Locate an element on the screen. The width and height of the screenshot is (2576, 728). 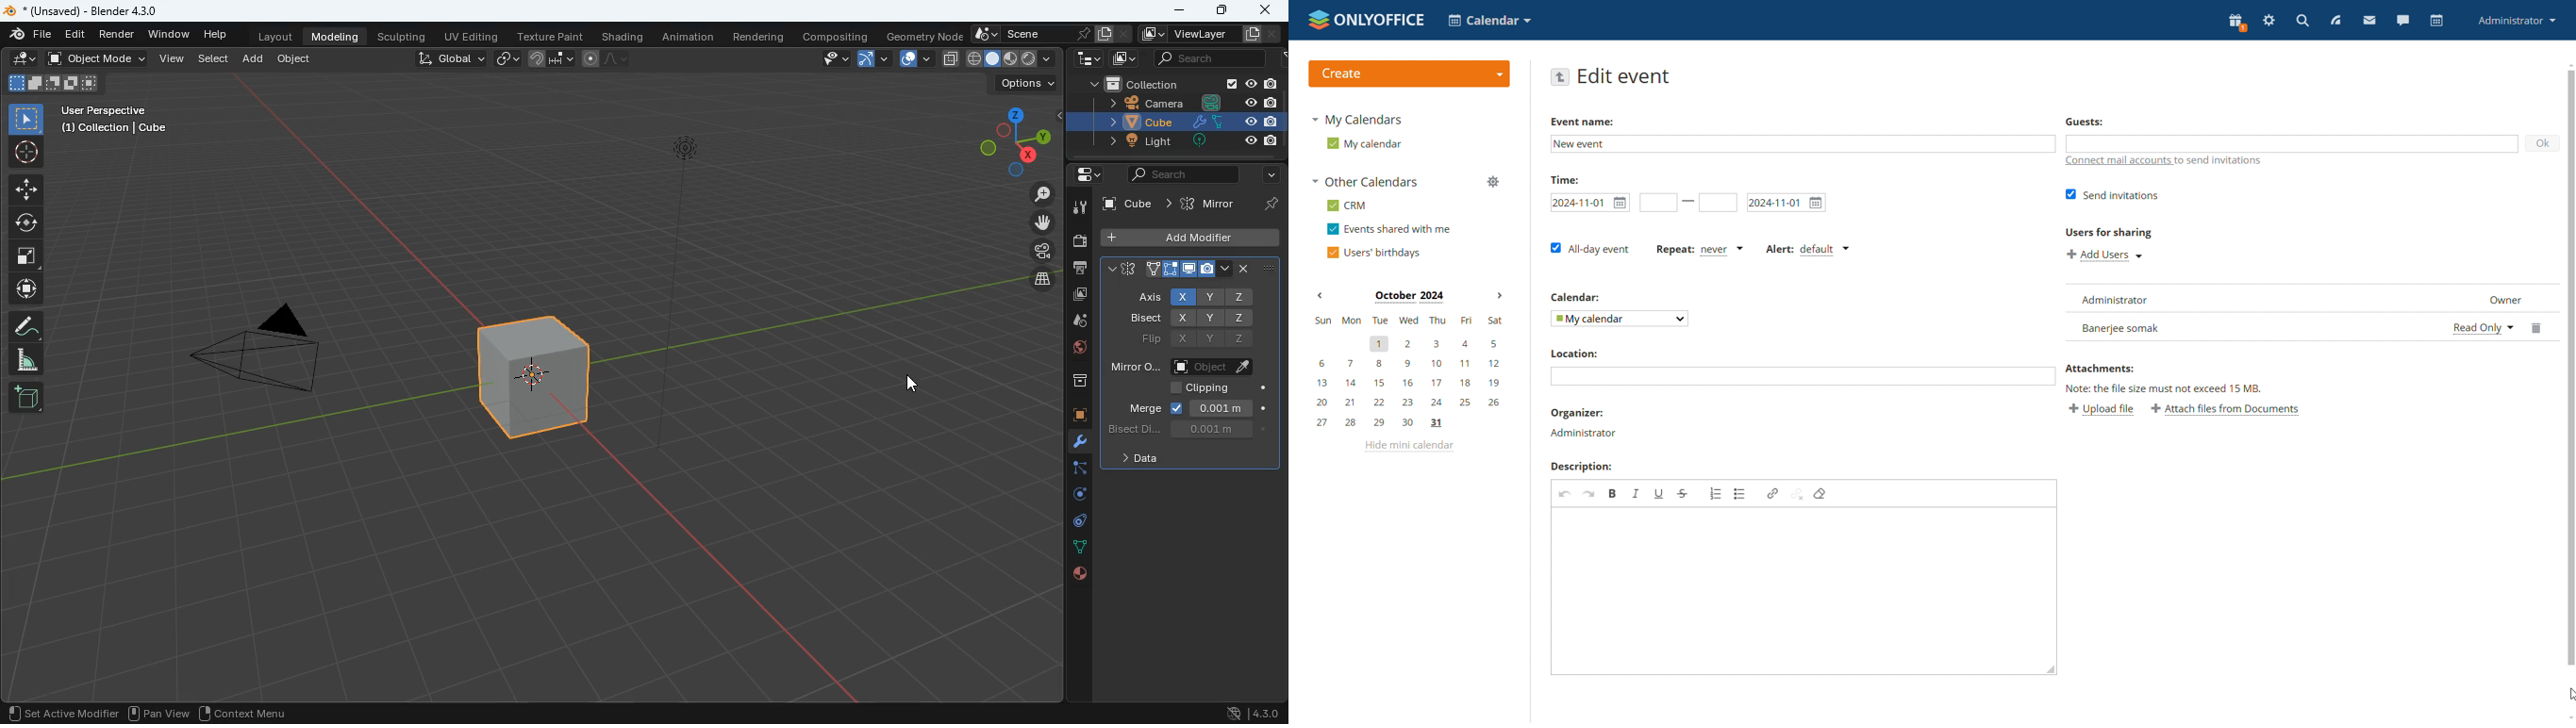
zoom is located at coordinates (1039, 194).